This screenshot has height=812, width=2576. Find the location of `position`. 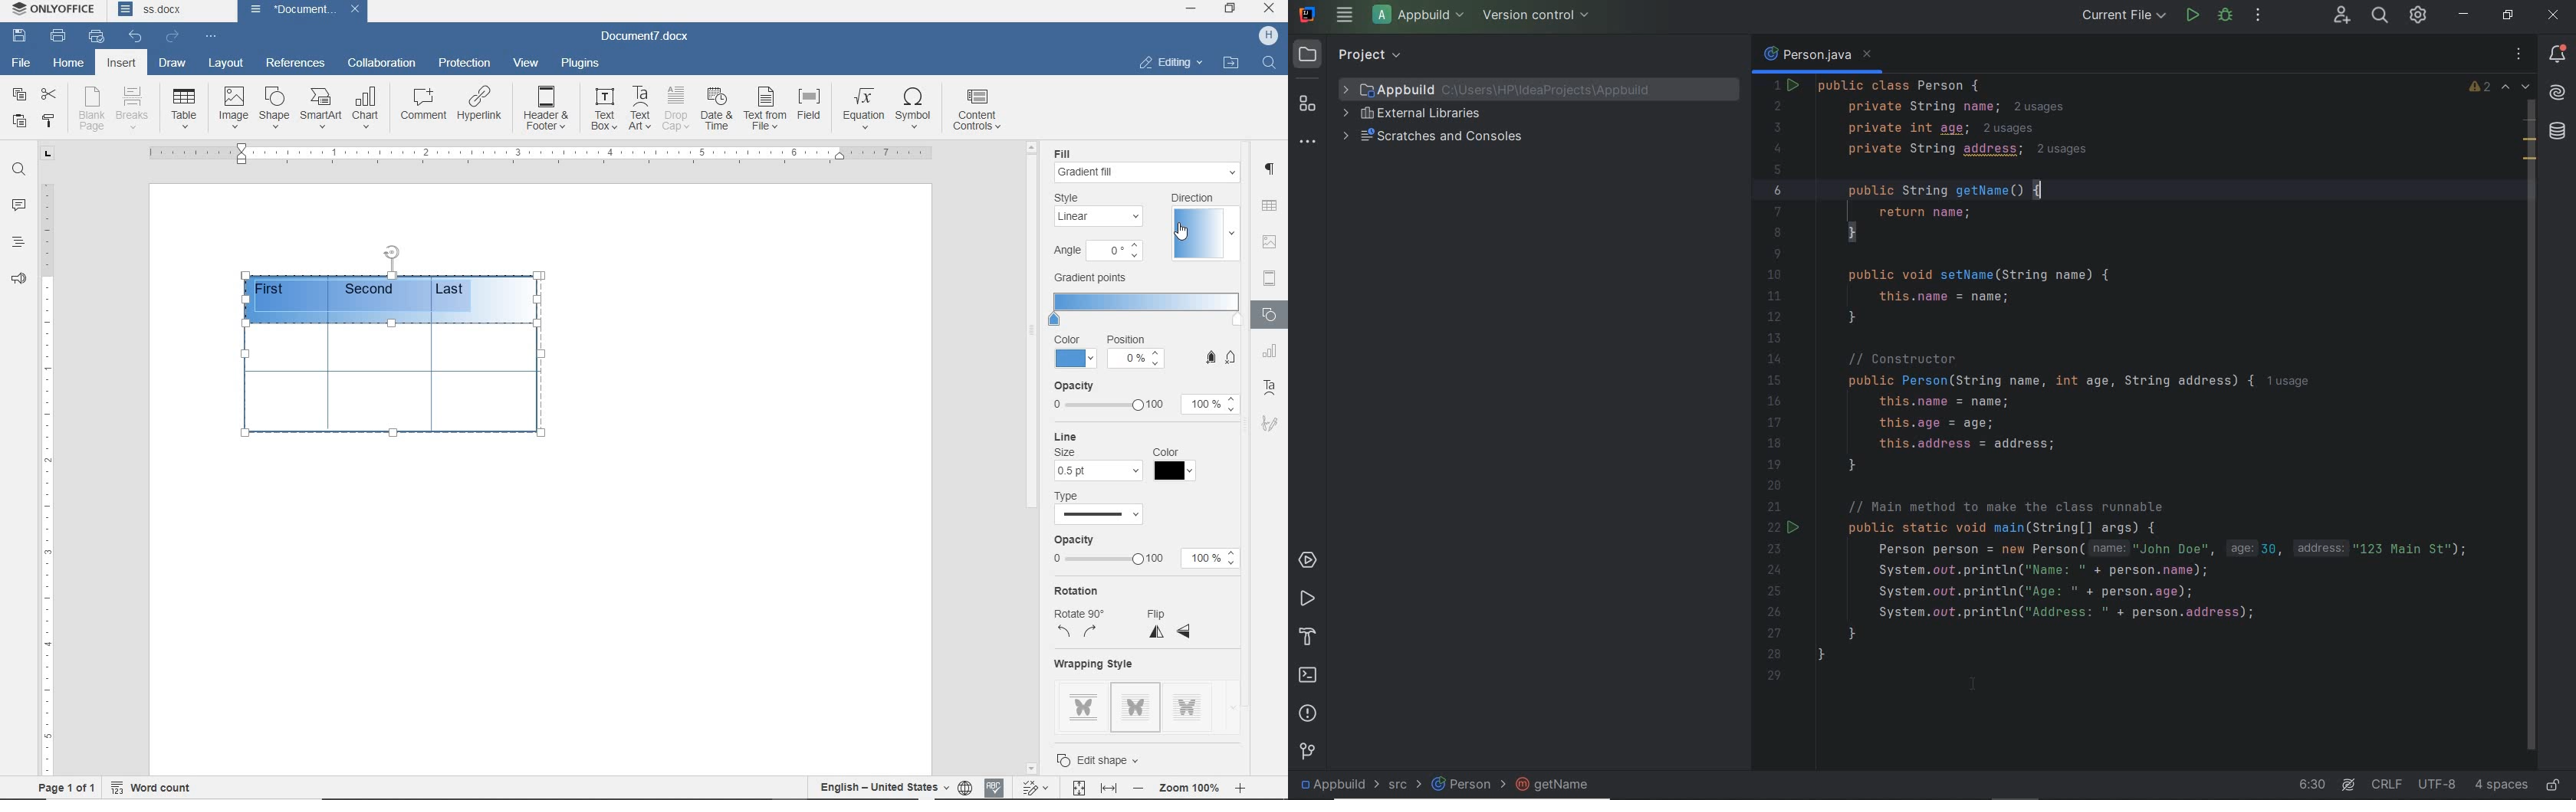

position is located at coordinates (1138, 359).